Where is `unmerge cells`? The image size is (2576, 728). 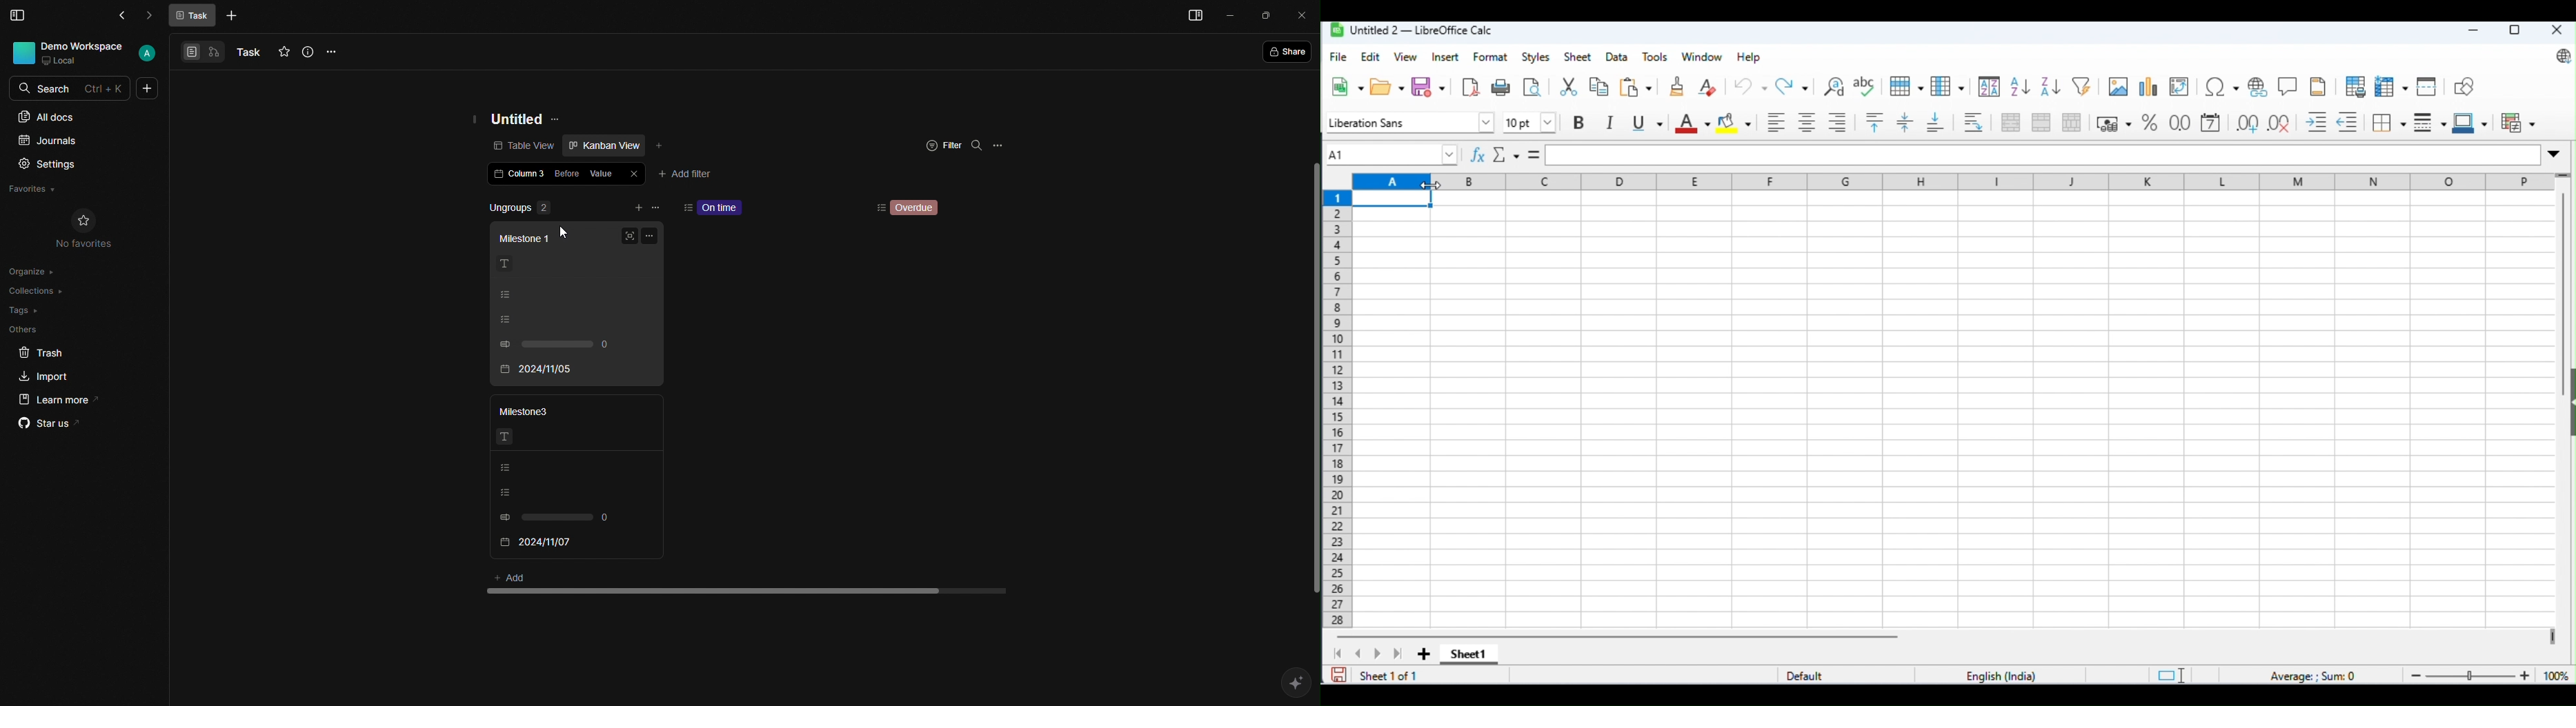 unmerge cells is located at coordinates (2073, 122).